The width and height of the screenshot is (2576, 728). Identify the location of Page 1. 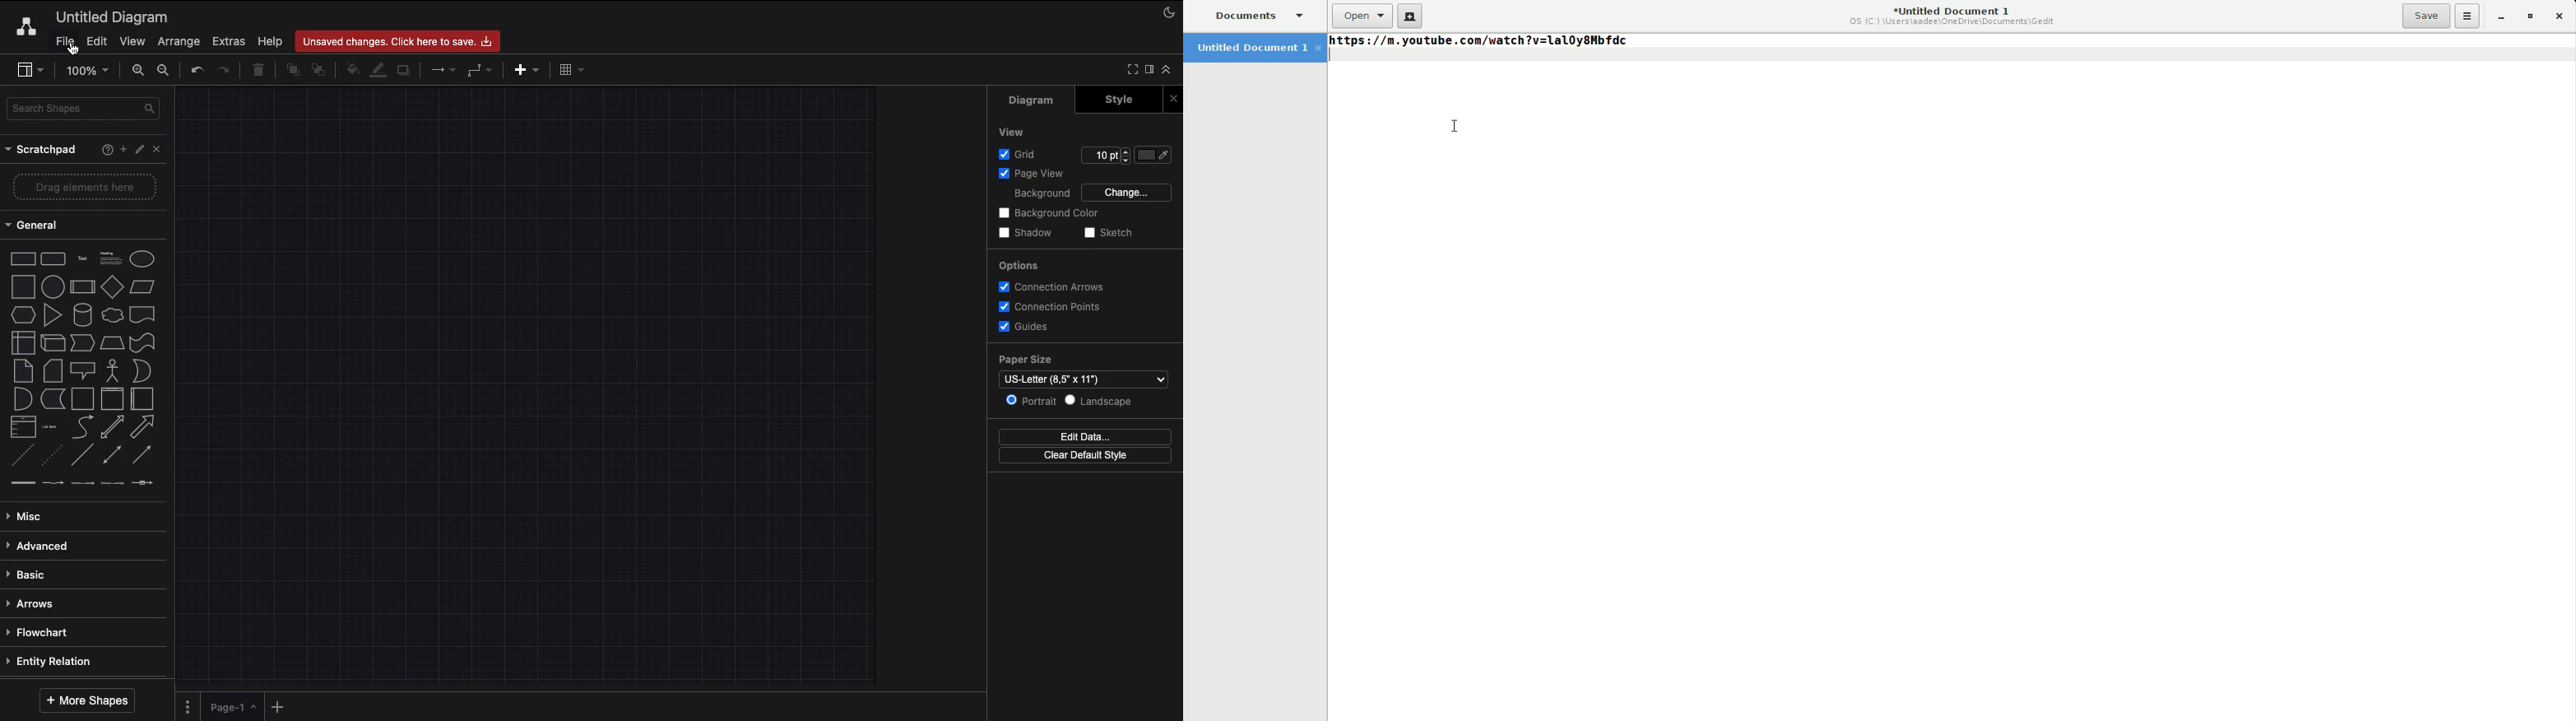
(230, 705).